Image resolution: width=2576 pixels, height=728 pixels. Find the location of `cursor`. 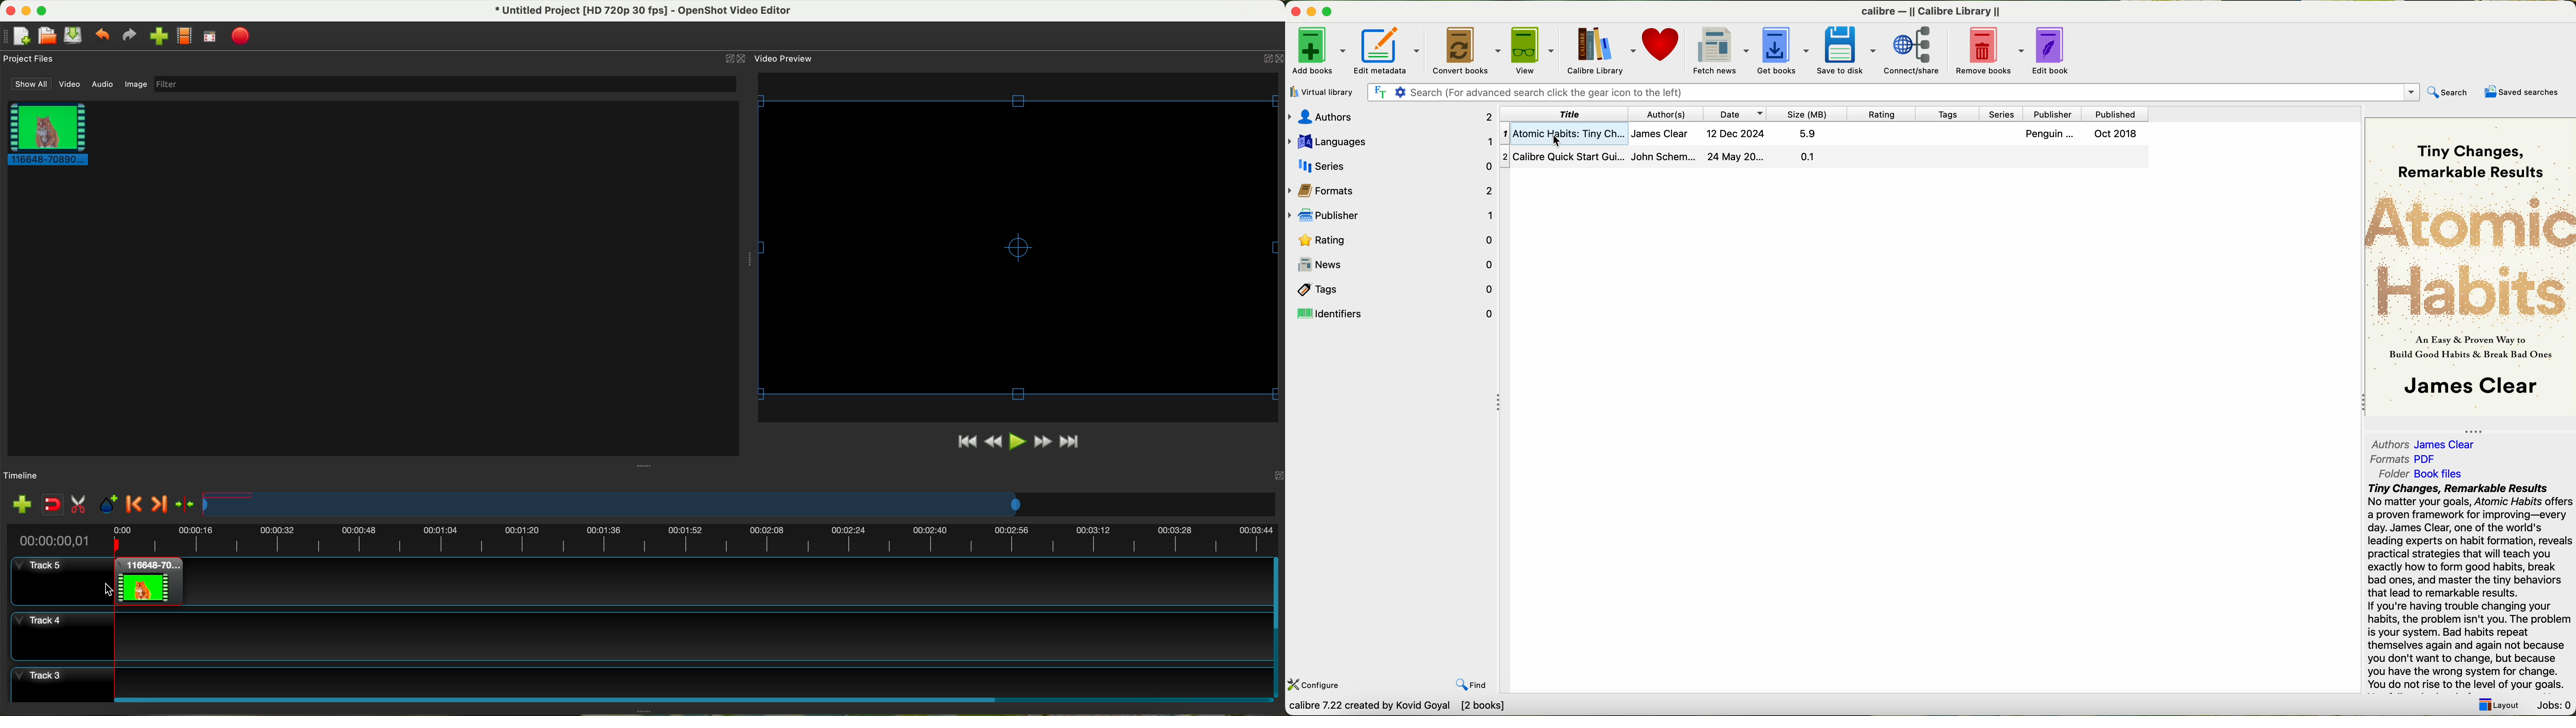

cursor is located at coordinates (111, 589).